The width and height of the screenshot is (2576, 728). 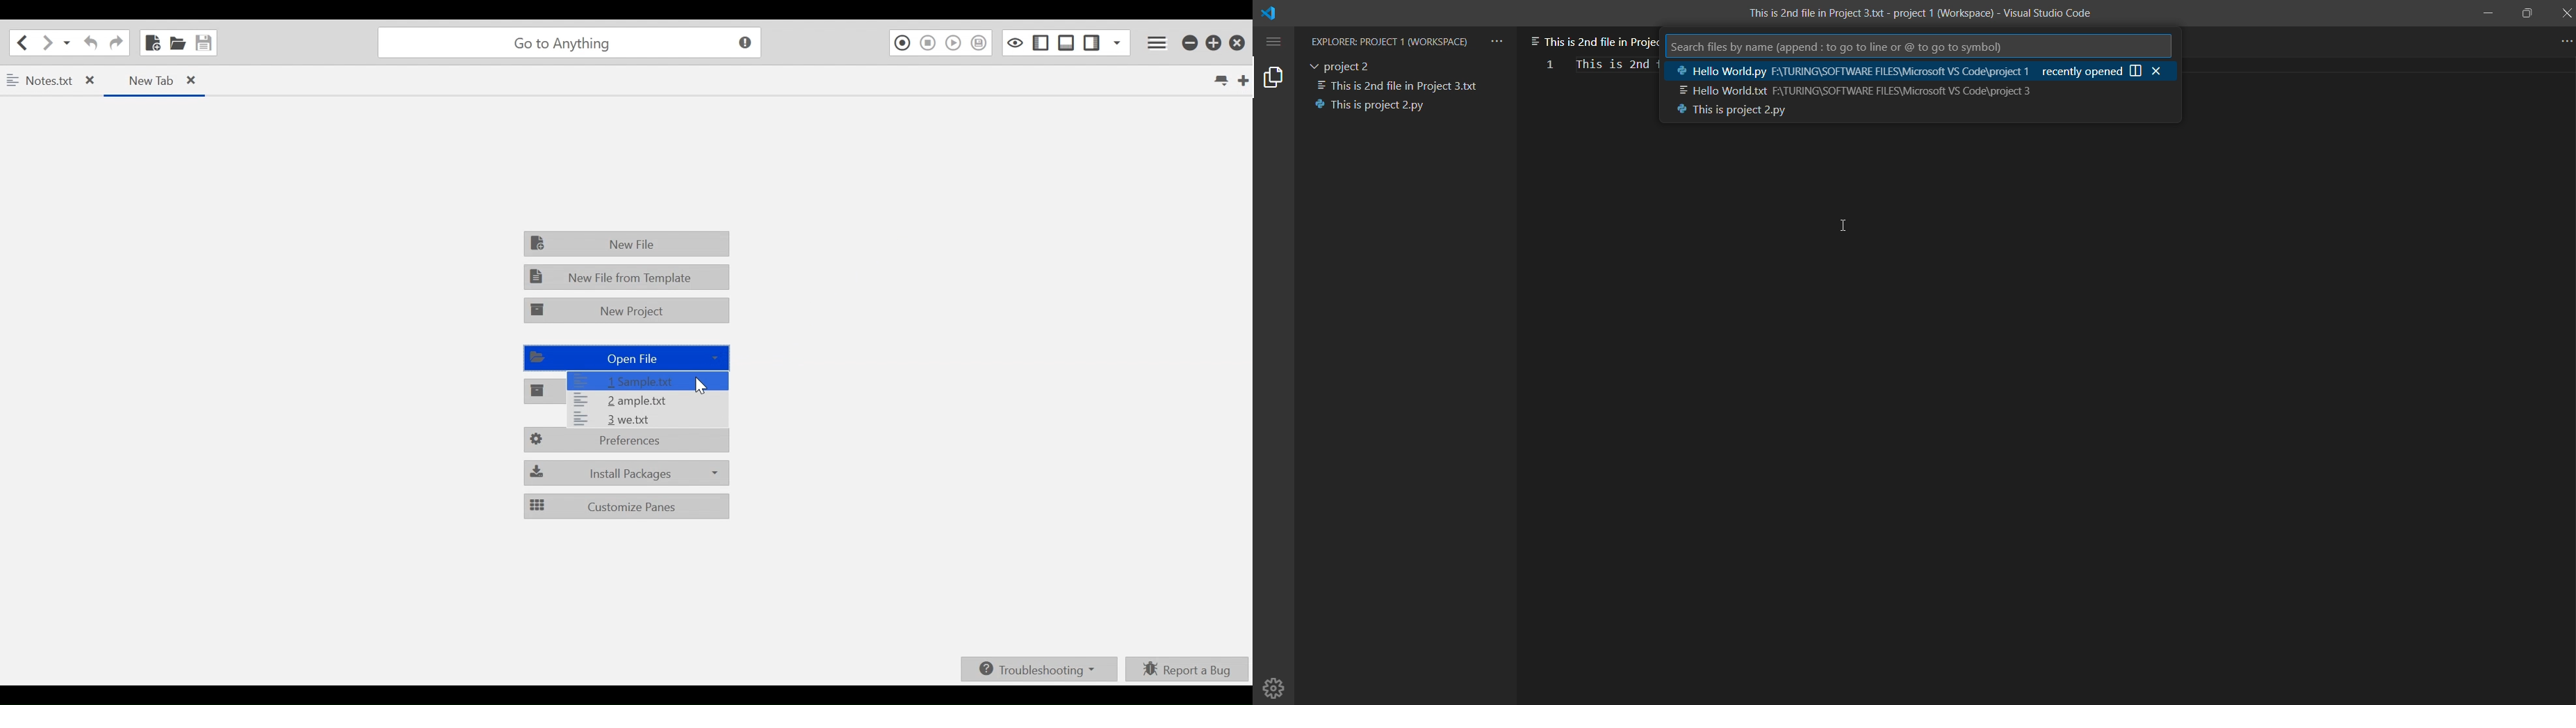 I want to click on Application menu, so click(x=1159, y=43).